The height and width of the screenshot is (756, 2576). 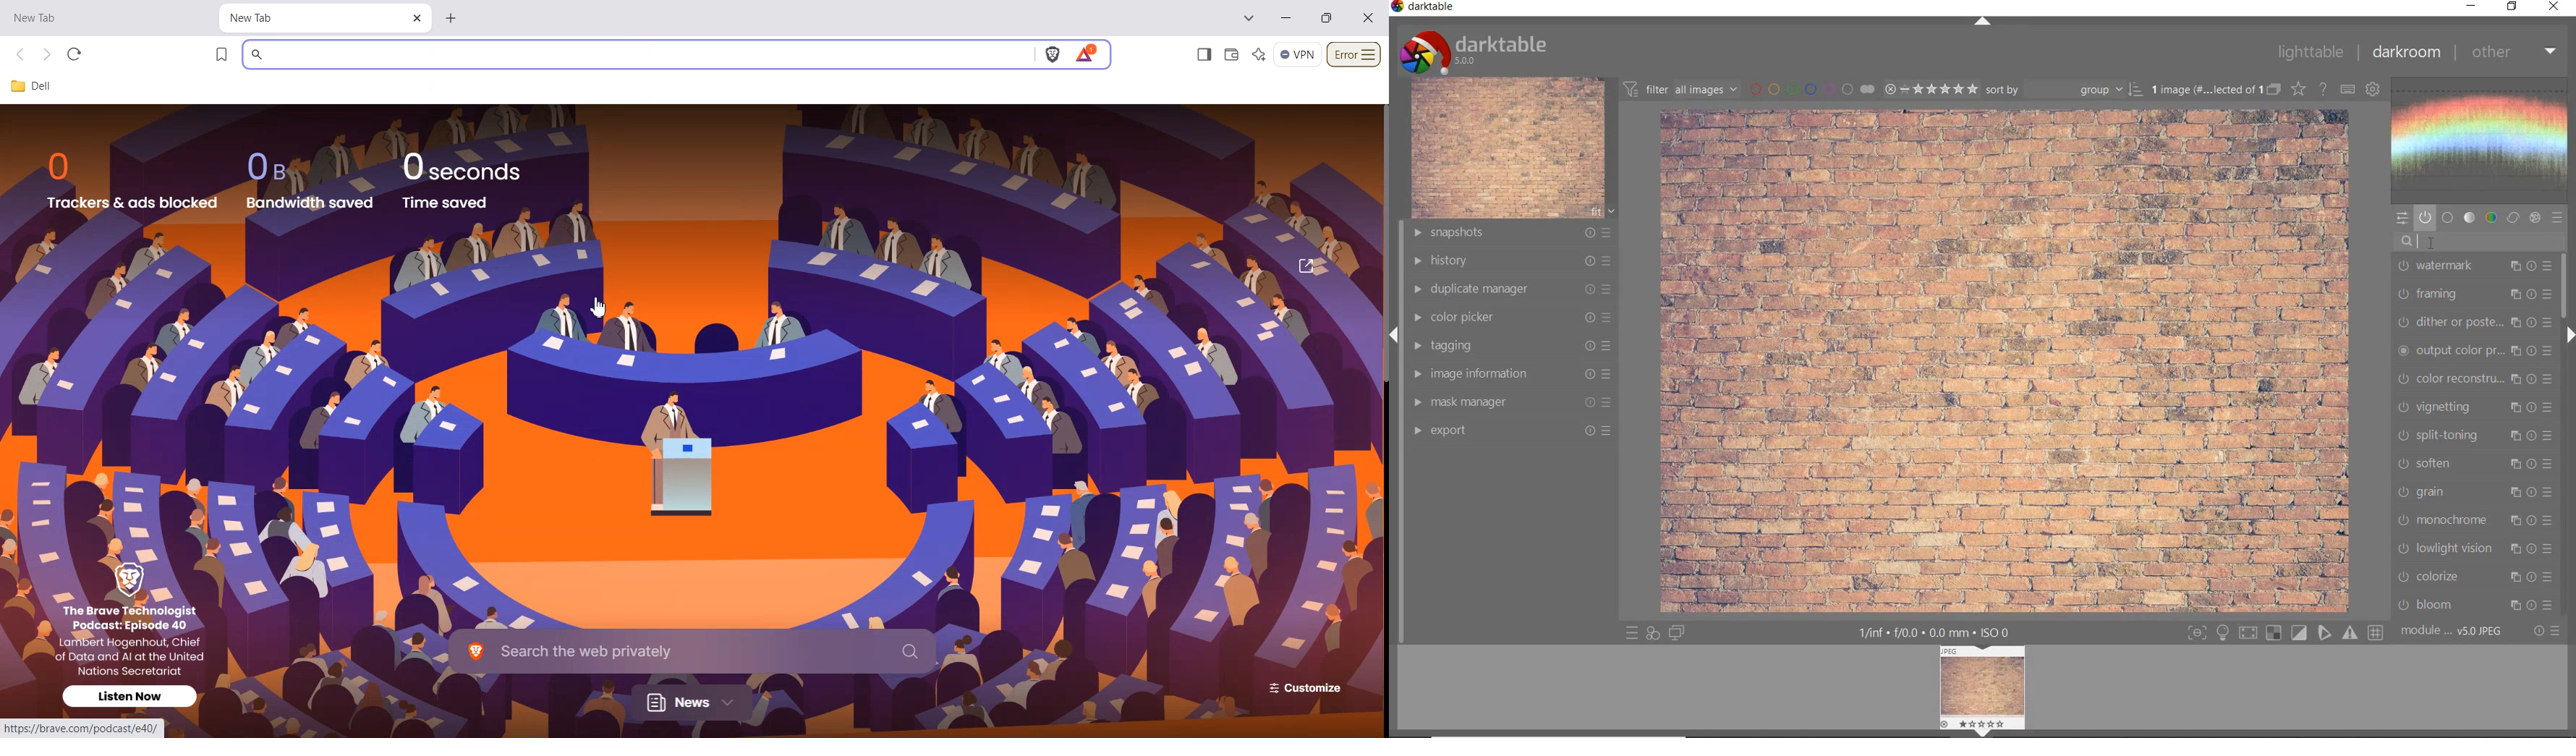 I want to click on history, so click(x=1514, y=261).